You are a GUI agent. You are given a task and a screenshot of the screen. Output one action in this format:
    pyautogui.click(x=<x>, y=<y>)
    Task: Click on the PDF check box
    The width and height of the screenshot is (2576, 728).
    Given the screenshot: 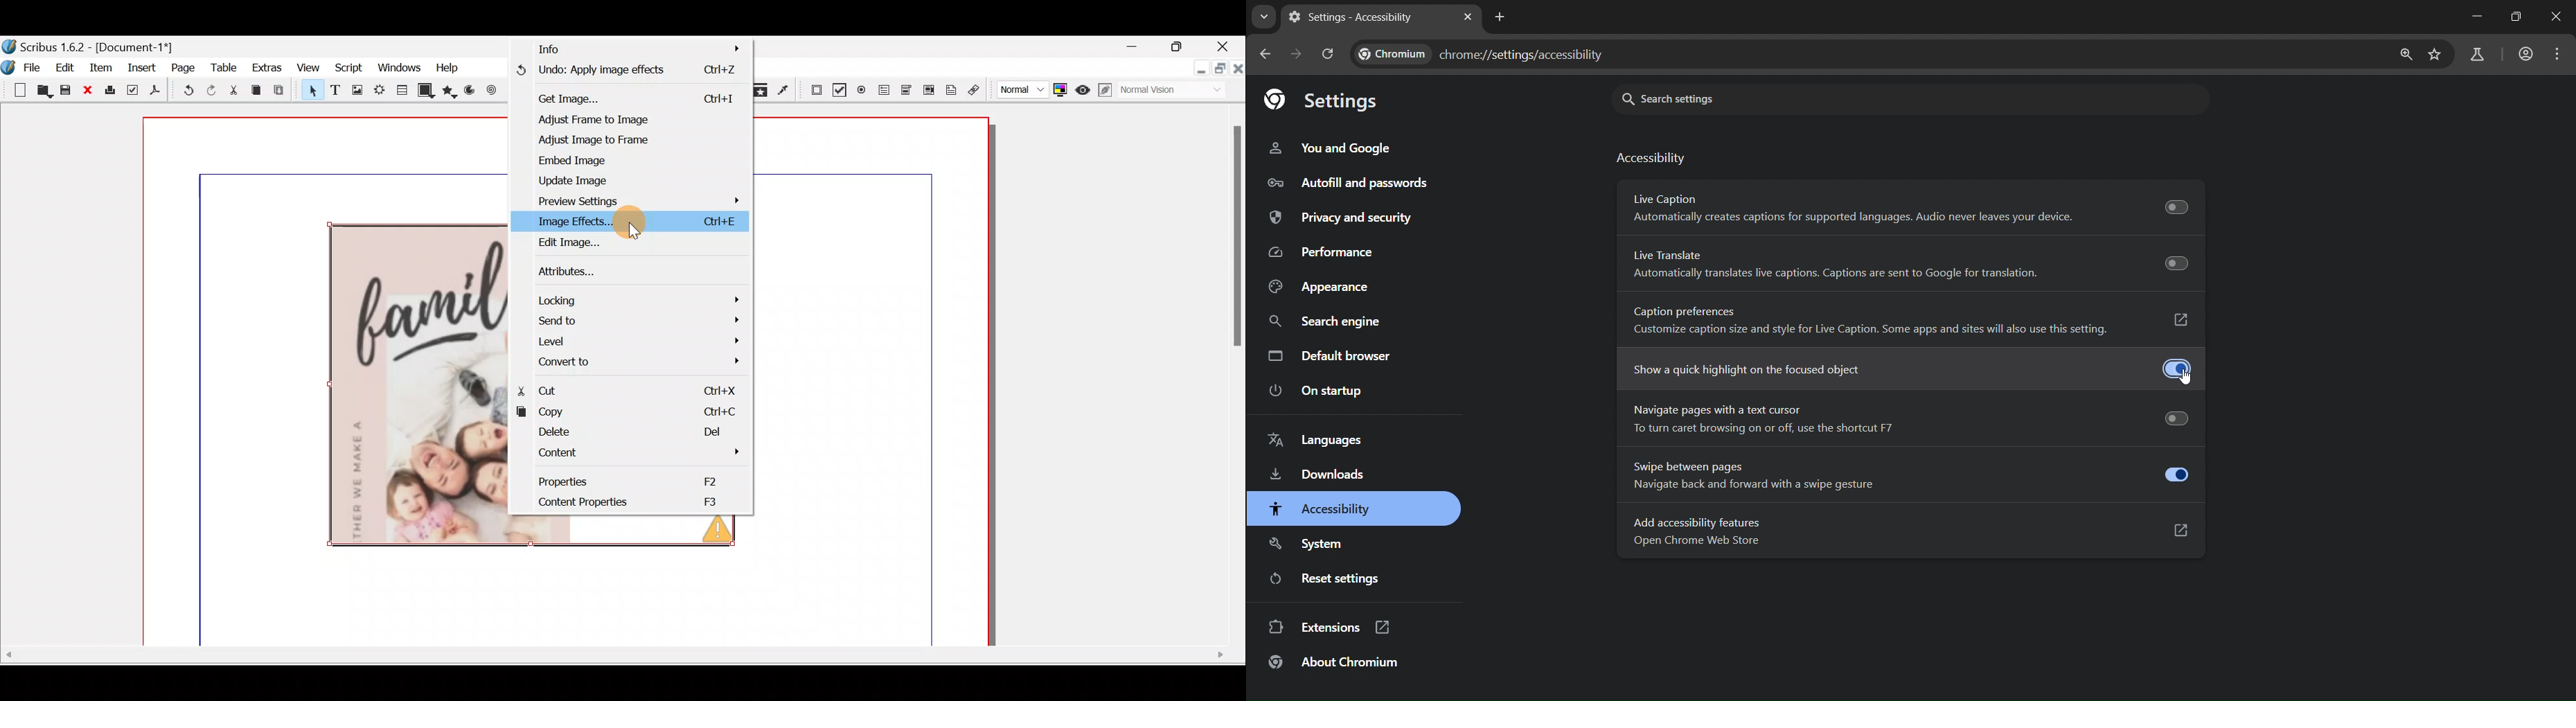 What is the action you would take?
    pyautogui.click(x=836, y=88)
    